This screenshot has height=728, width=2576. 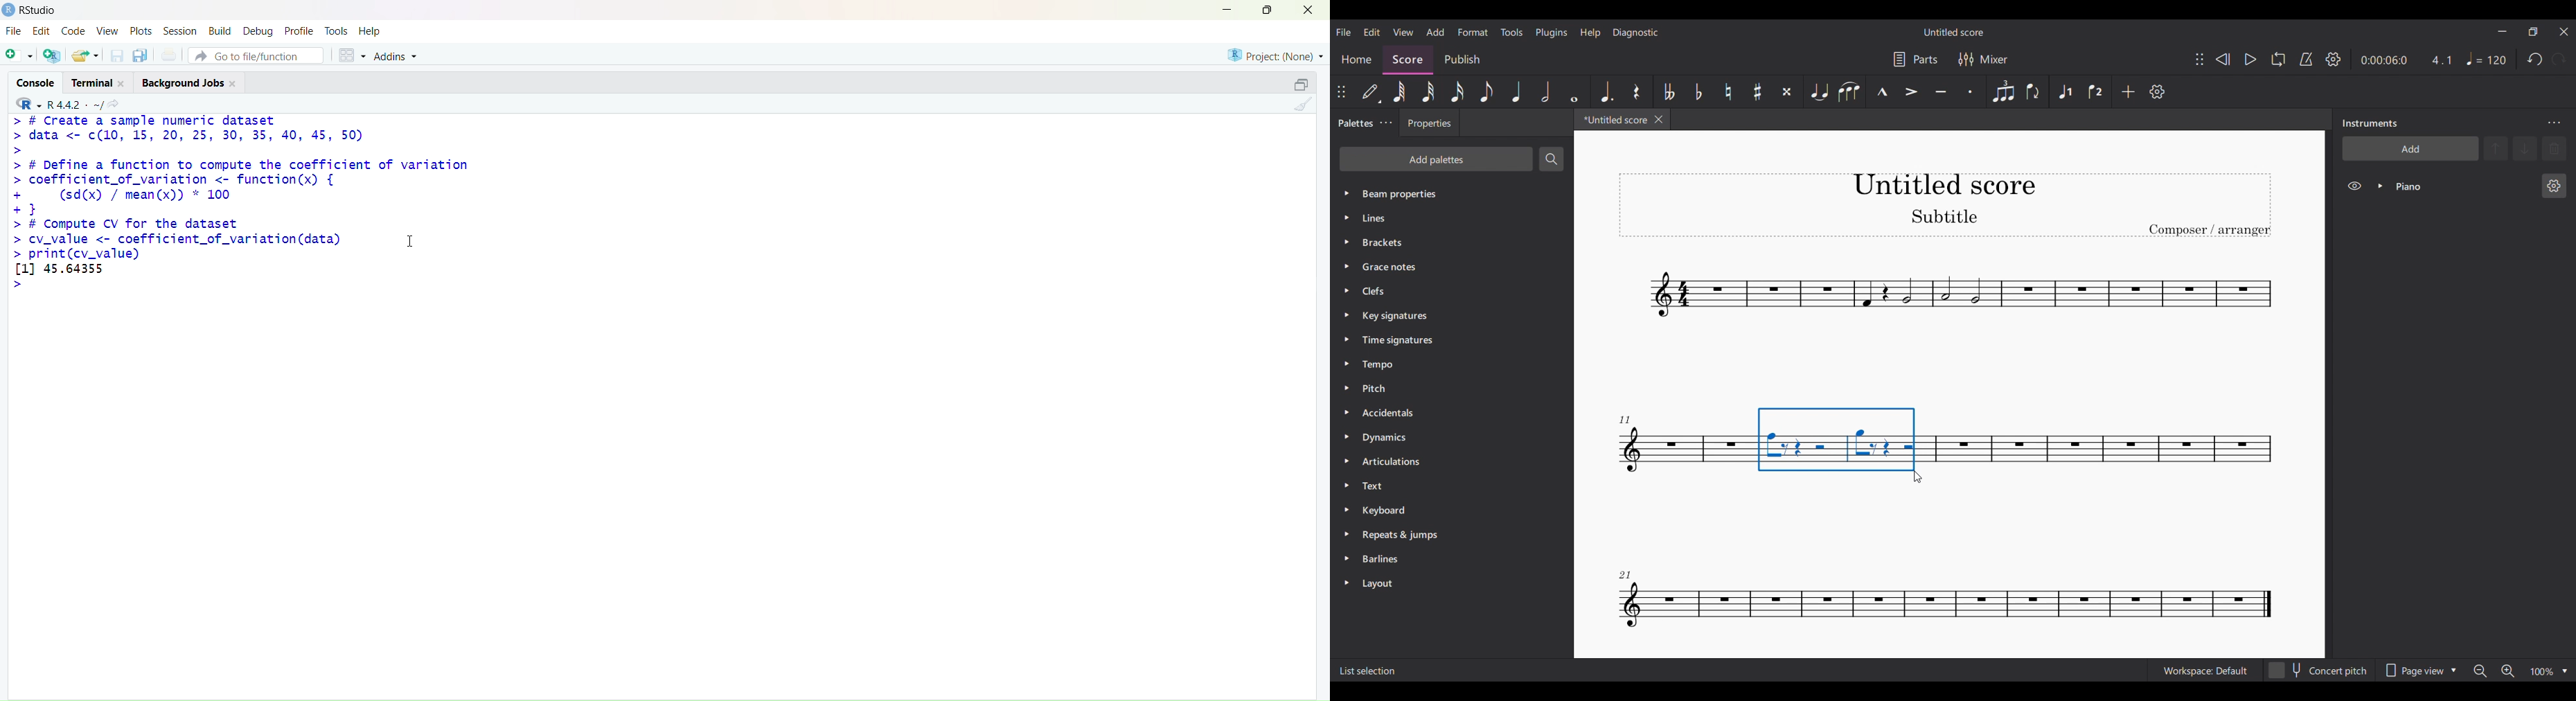 What do you see at coordinates (1304, 104) in the screenshot?
I see `clean` at bounding box center [1304, 104].